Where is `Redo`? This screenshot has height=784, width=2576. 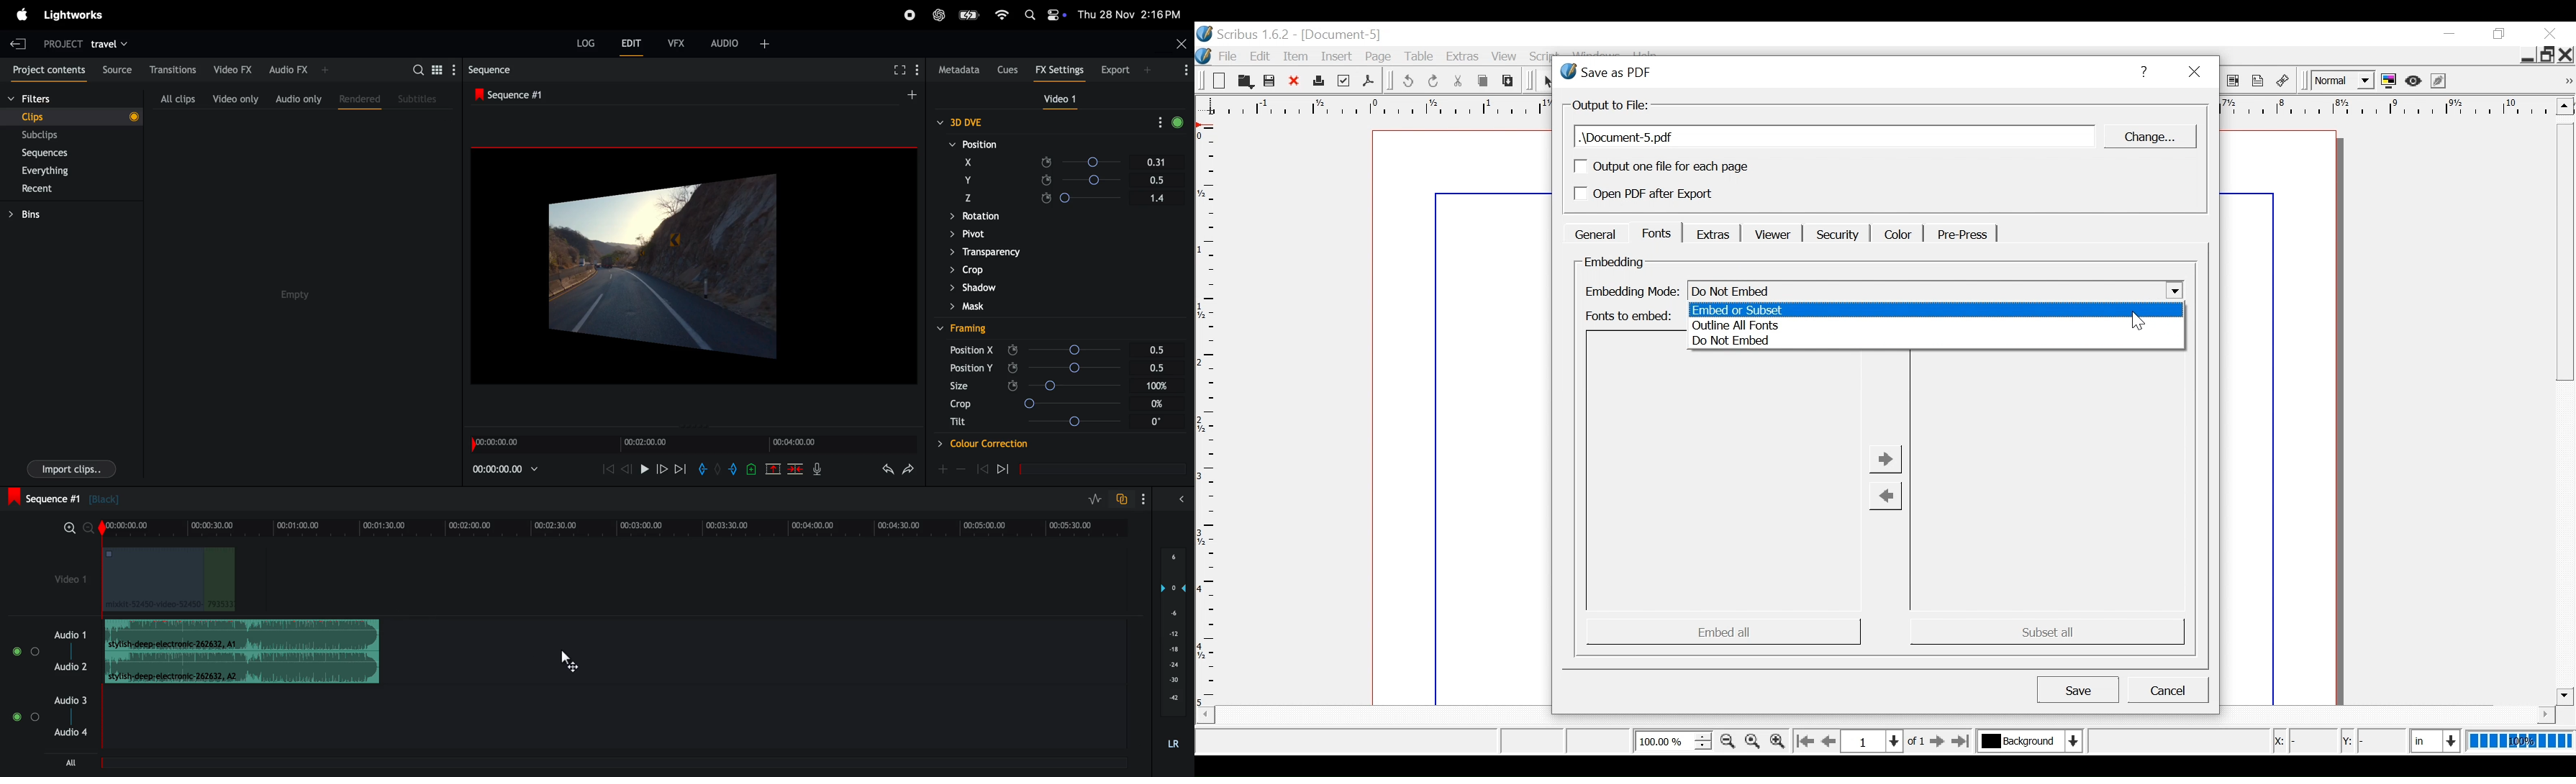 Redo is located at coordinates (1434, 81).